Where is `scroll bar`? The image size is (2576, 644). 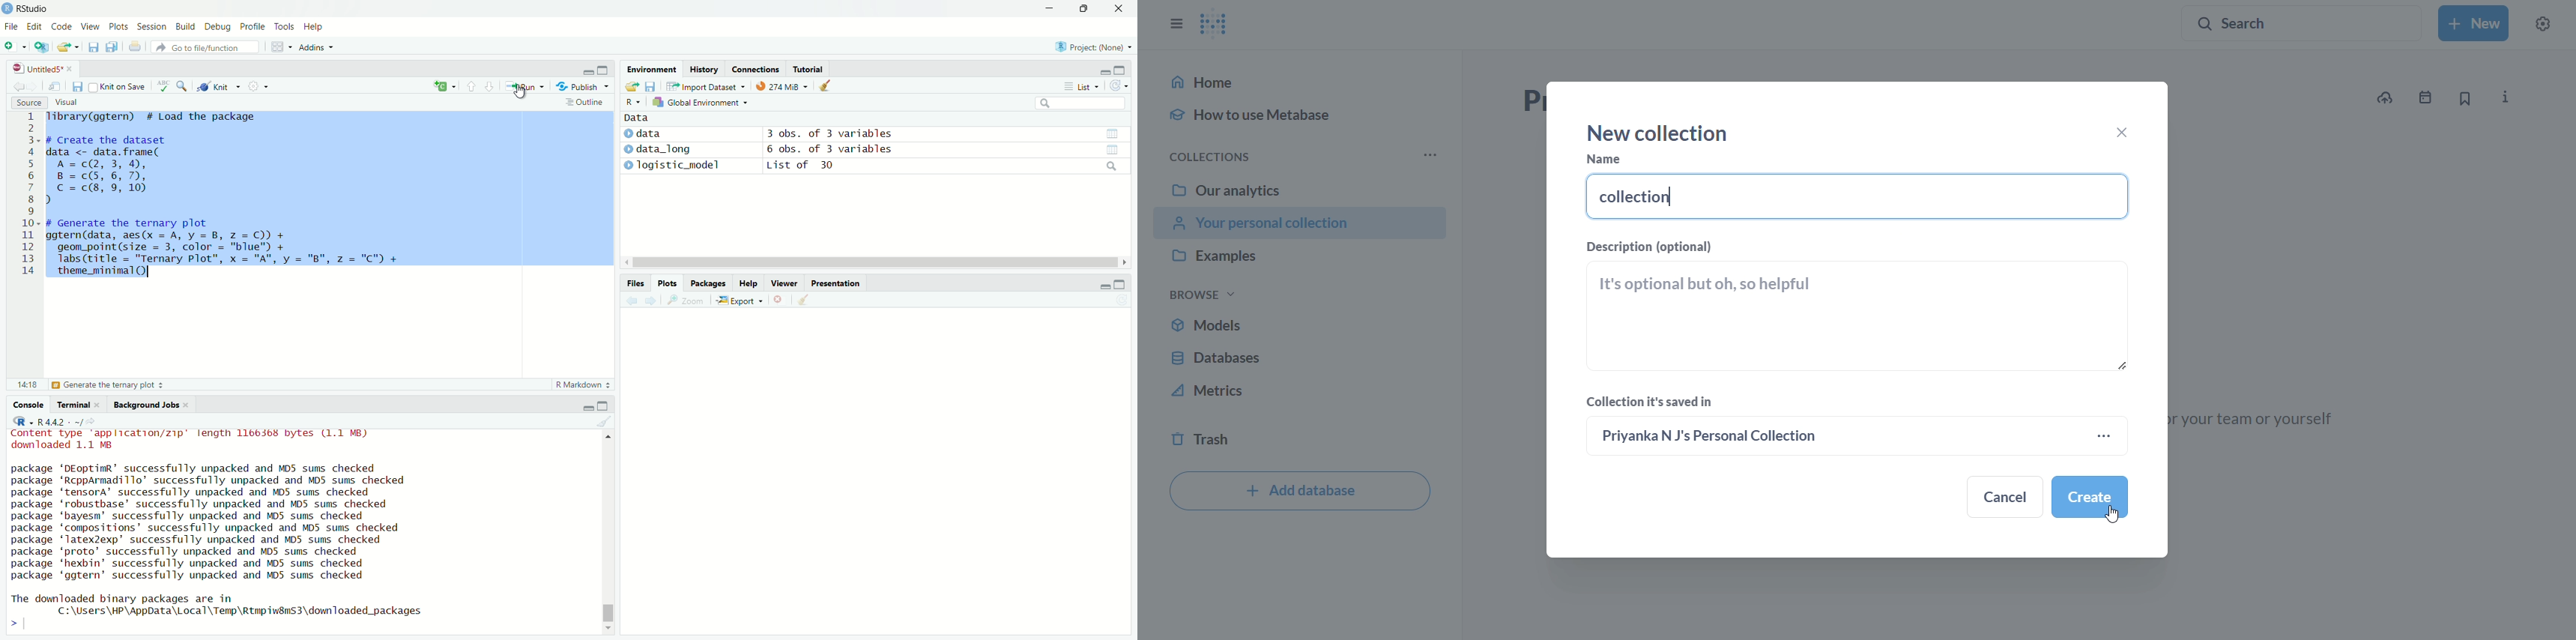
scroll bar is located at coordinates (612, 530).